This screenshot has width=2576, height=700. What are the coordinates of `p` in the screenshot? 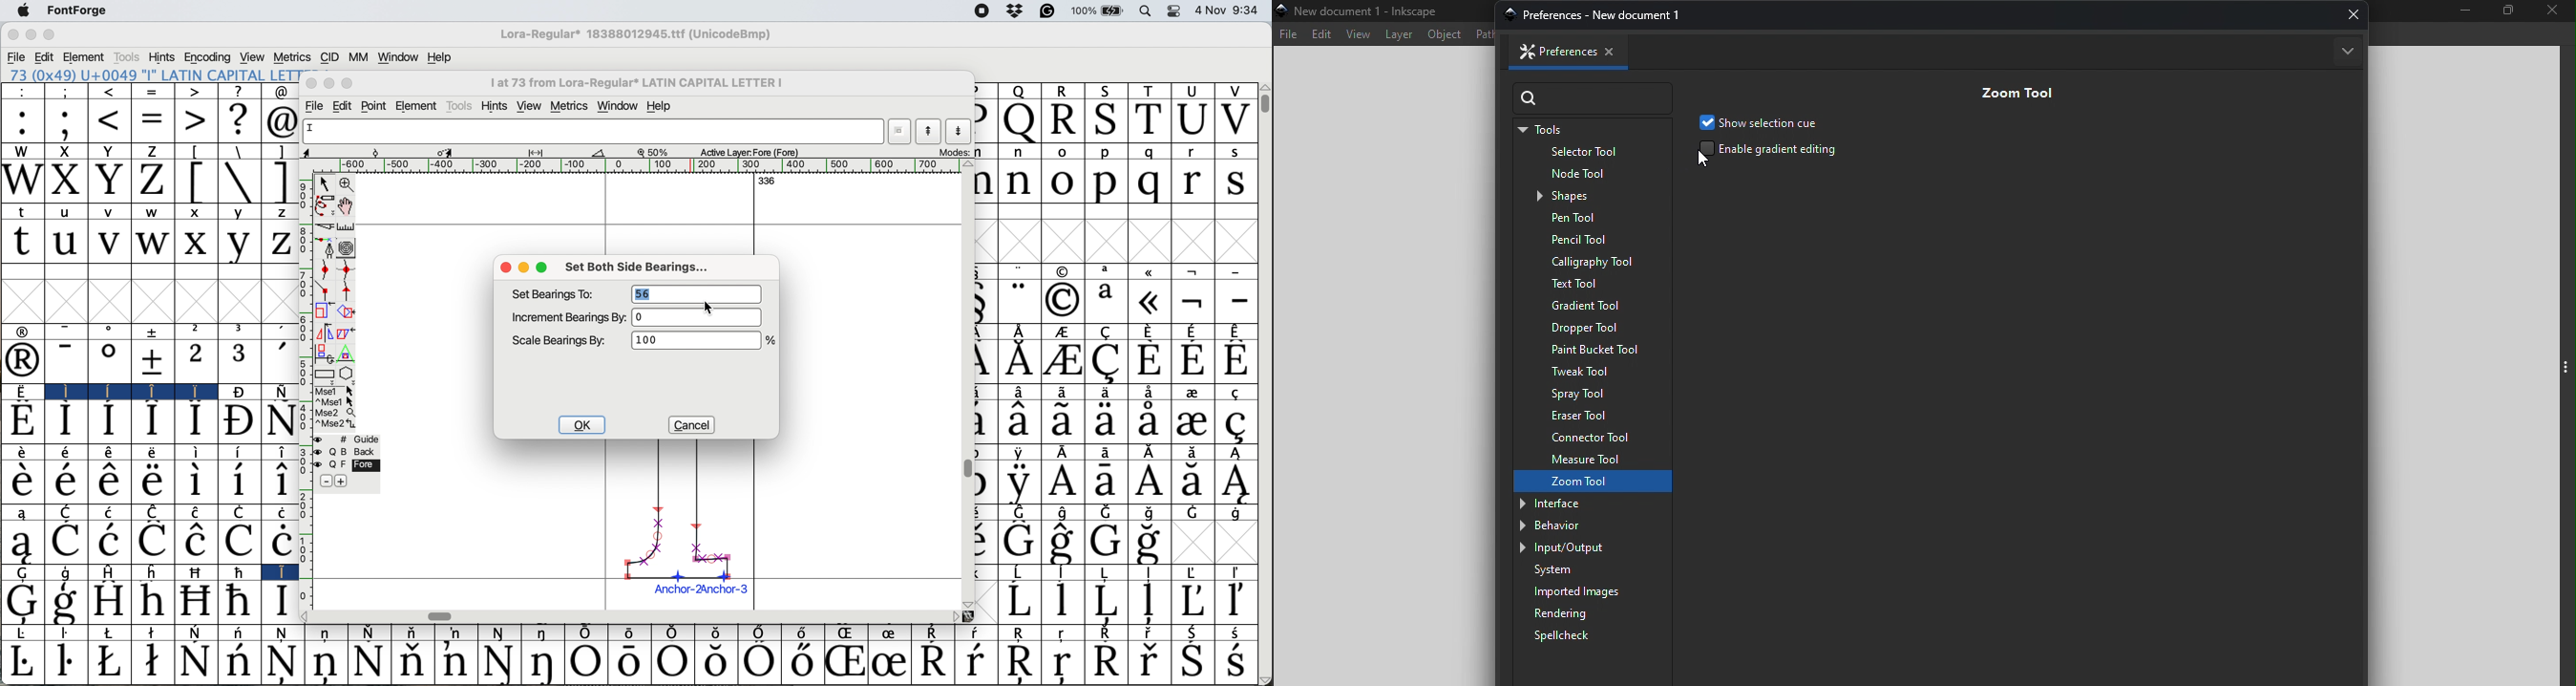 It's located at (1104, 183).